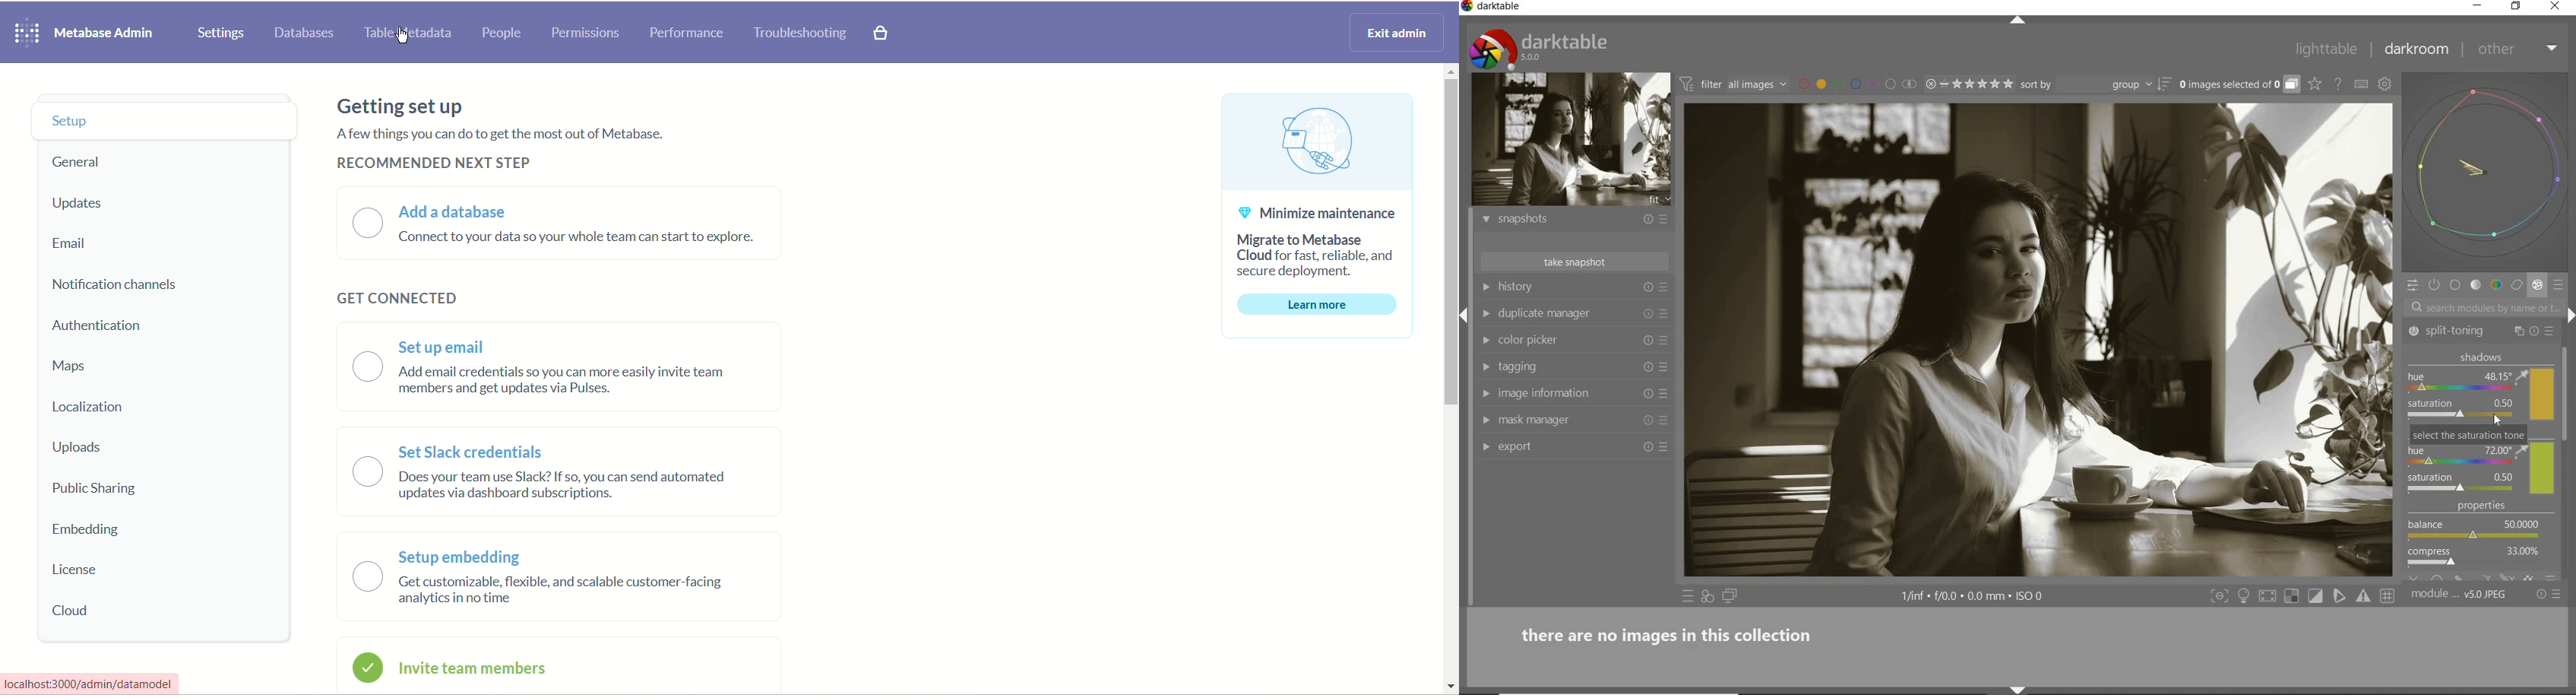 The height and width of the screenshot is (700, 2576). Describe the element at coordinates (1484, 393) in the screenshot. I see `show module` at that location.